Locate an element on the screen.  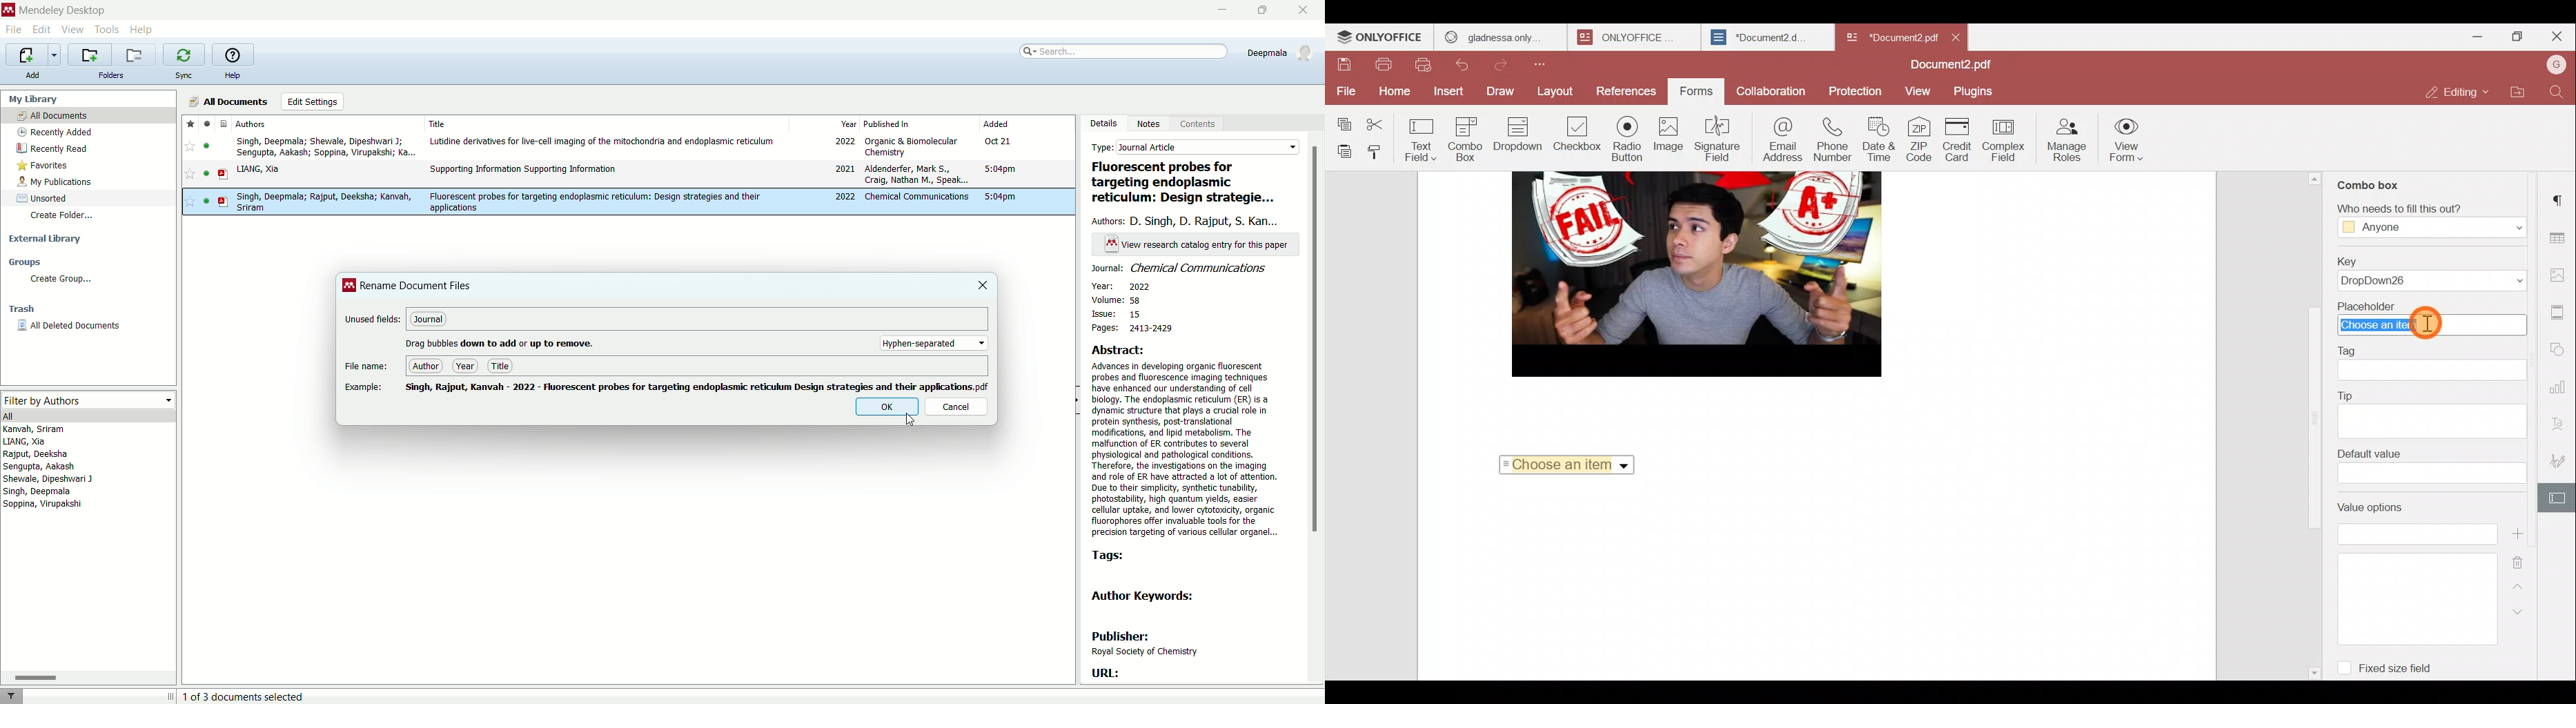
Up is located at coordinates (2519, 591).